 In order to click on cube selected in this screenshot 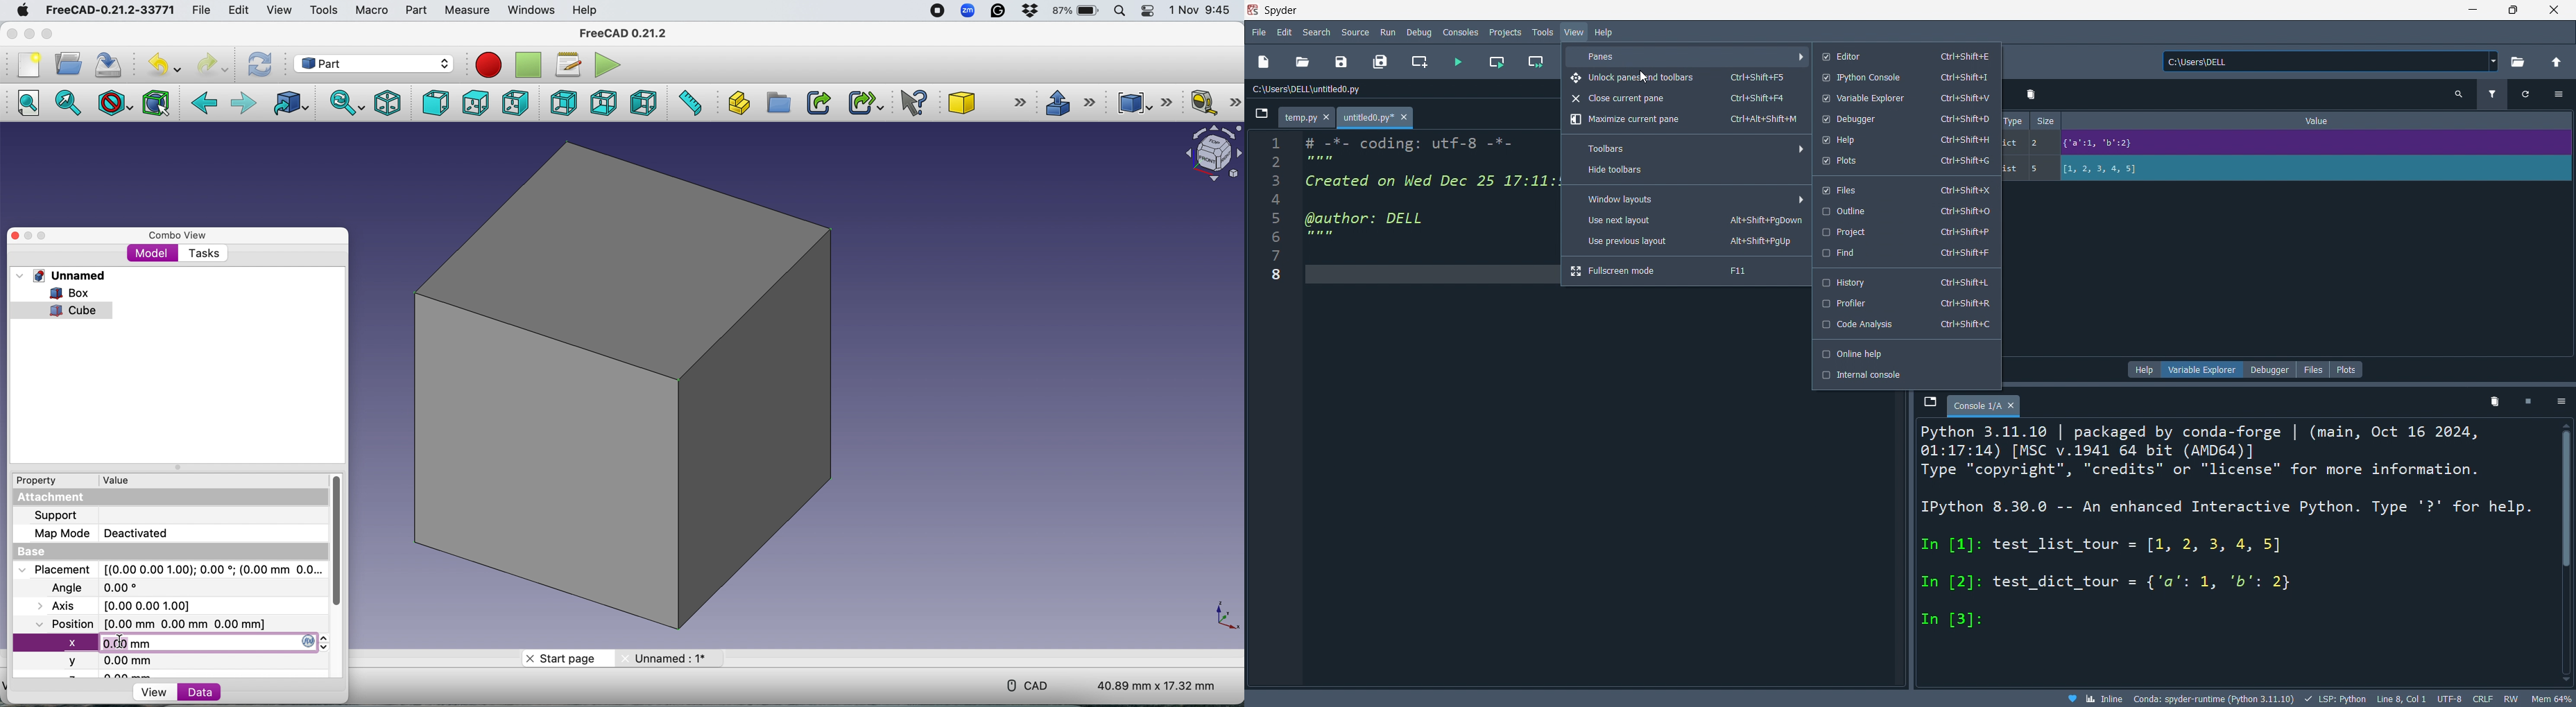, I will do `click(67, 311)`.